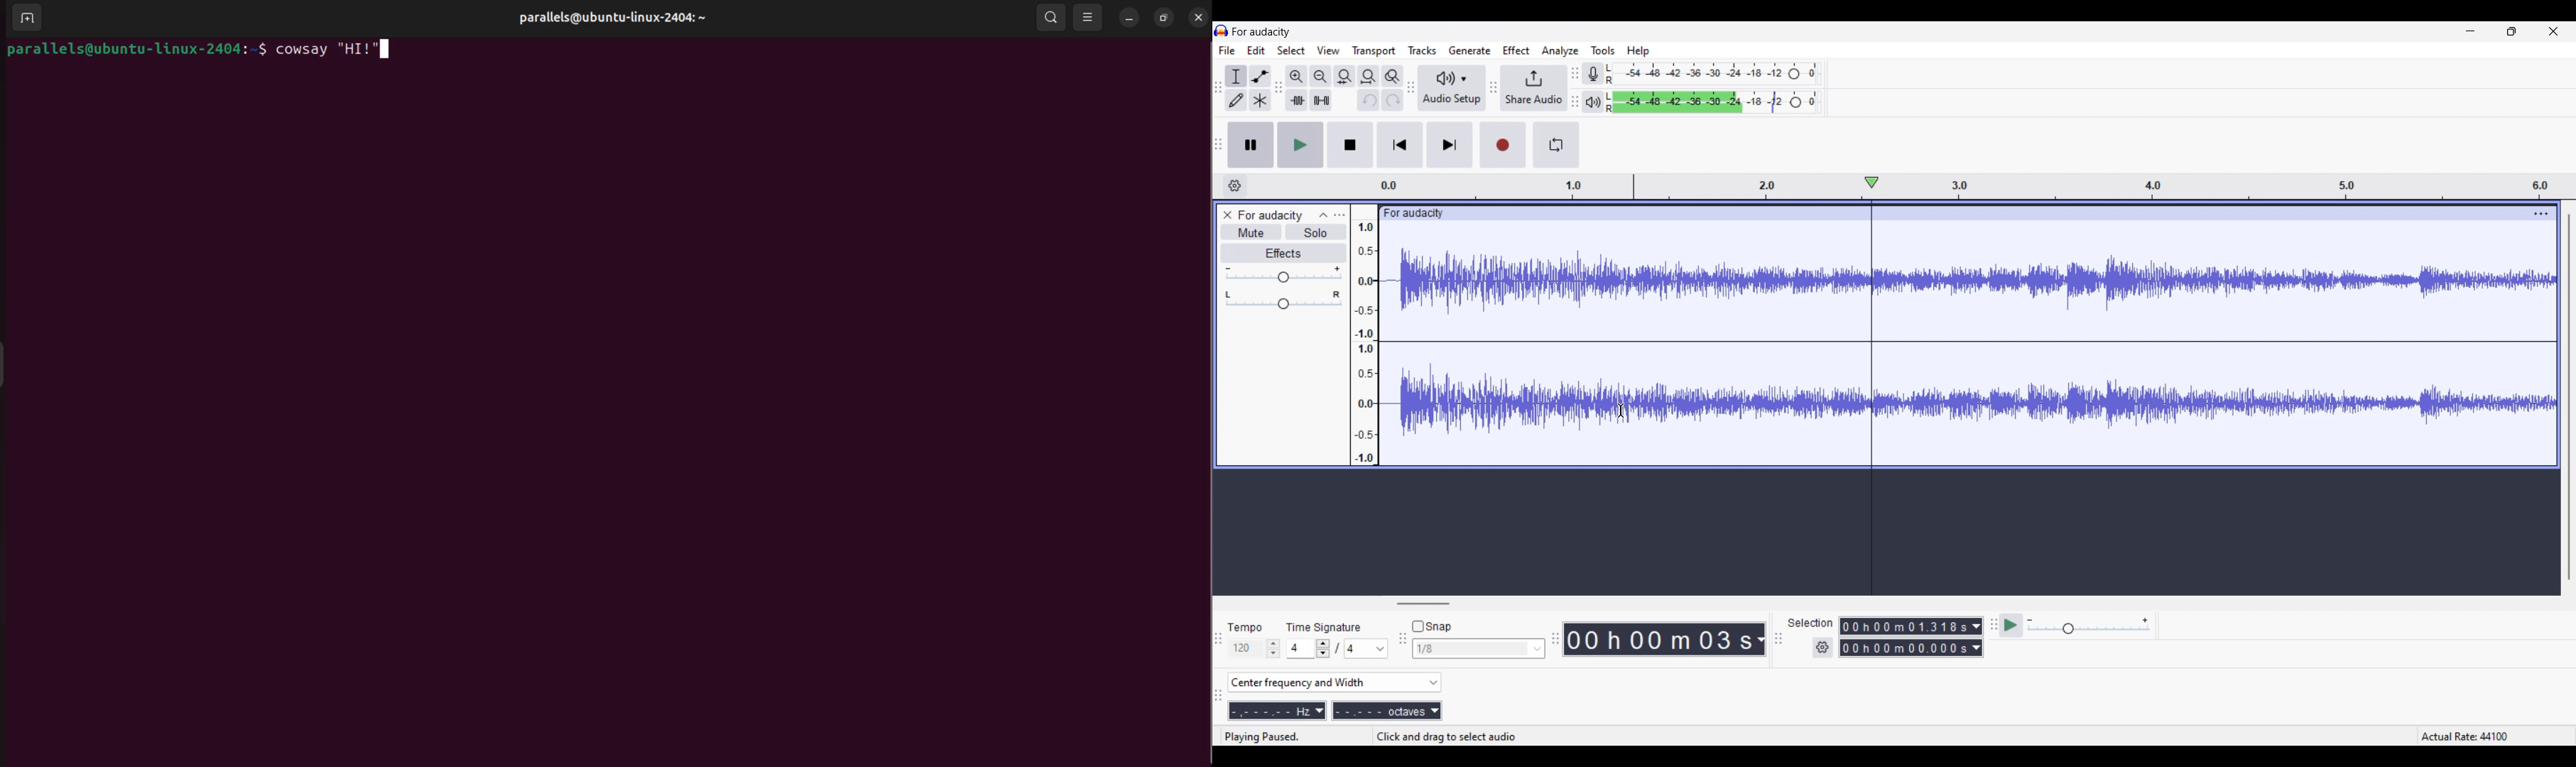 The width and height of the screenshot is (2576, 784). What do you see at coordinates (1369, 100) in the screenshot?
I see `Undo` at bounding box center [1369, 100].